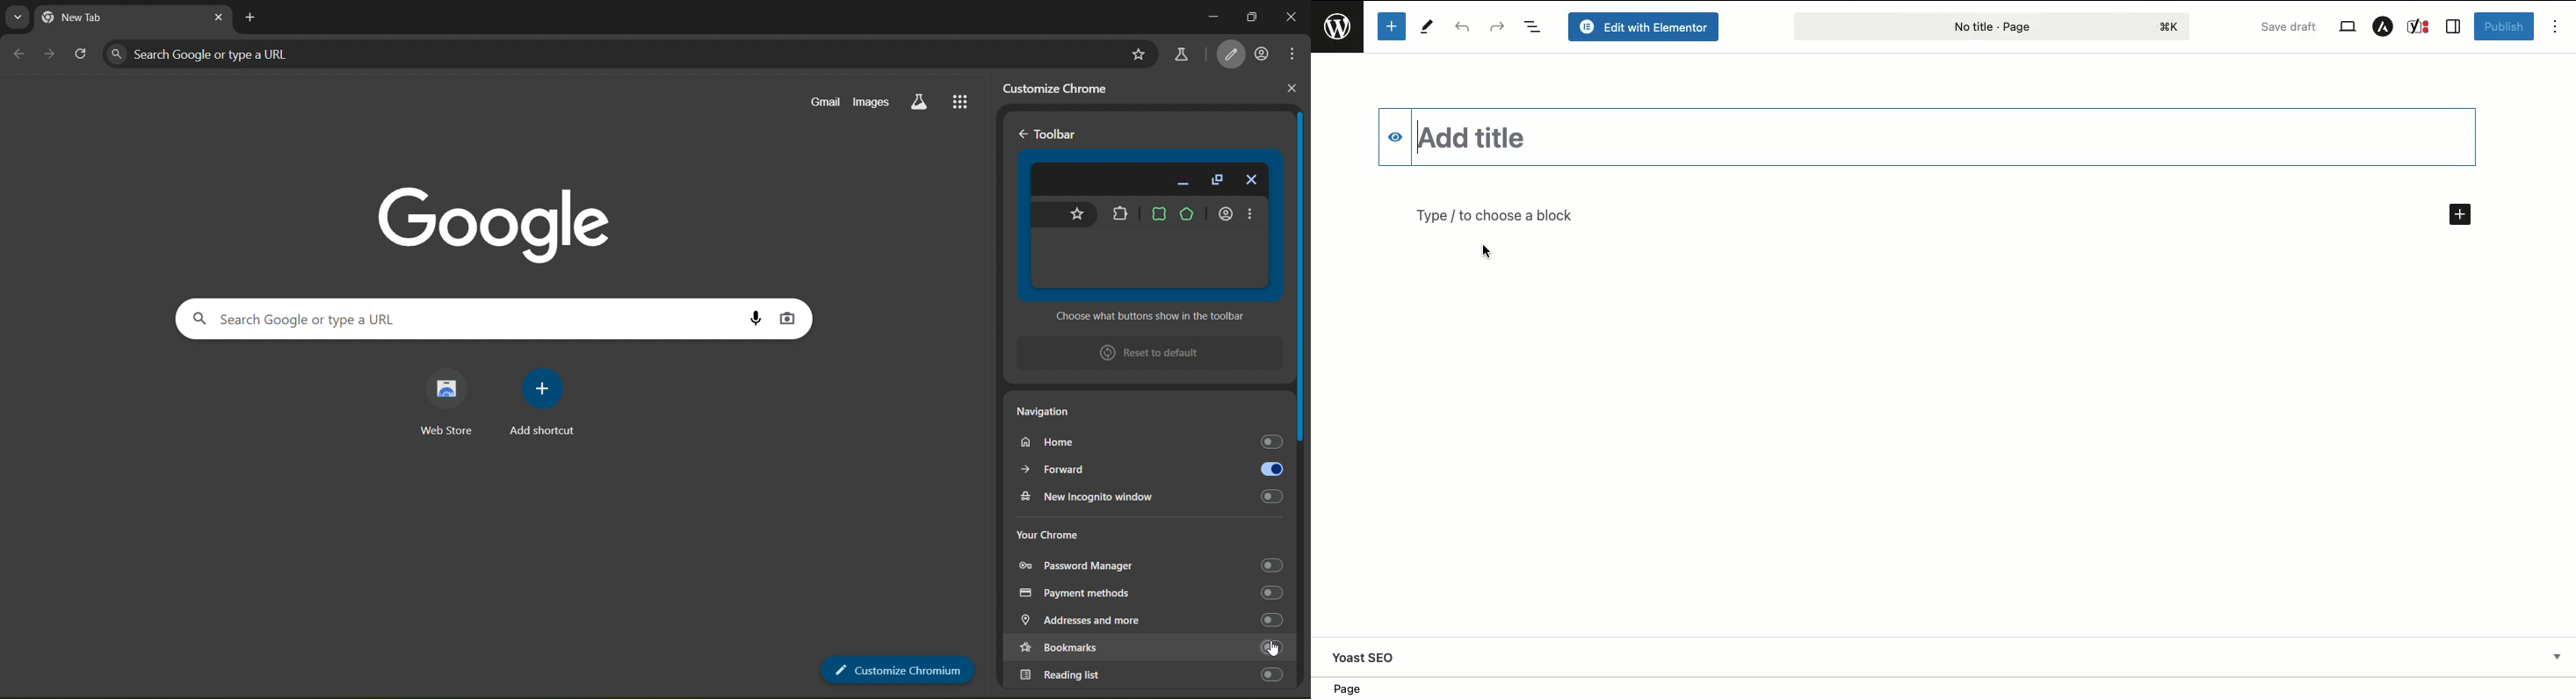 The height and width of the screenshot is (700, 2576). Describe the element at coordinates (1293, 18) in the screenshot. I see `close` at that location.